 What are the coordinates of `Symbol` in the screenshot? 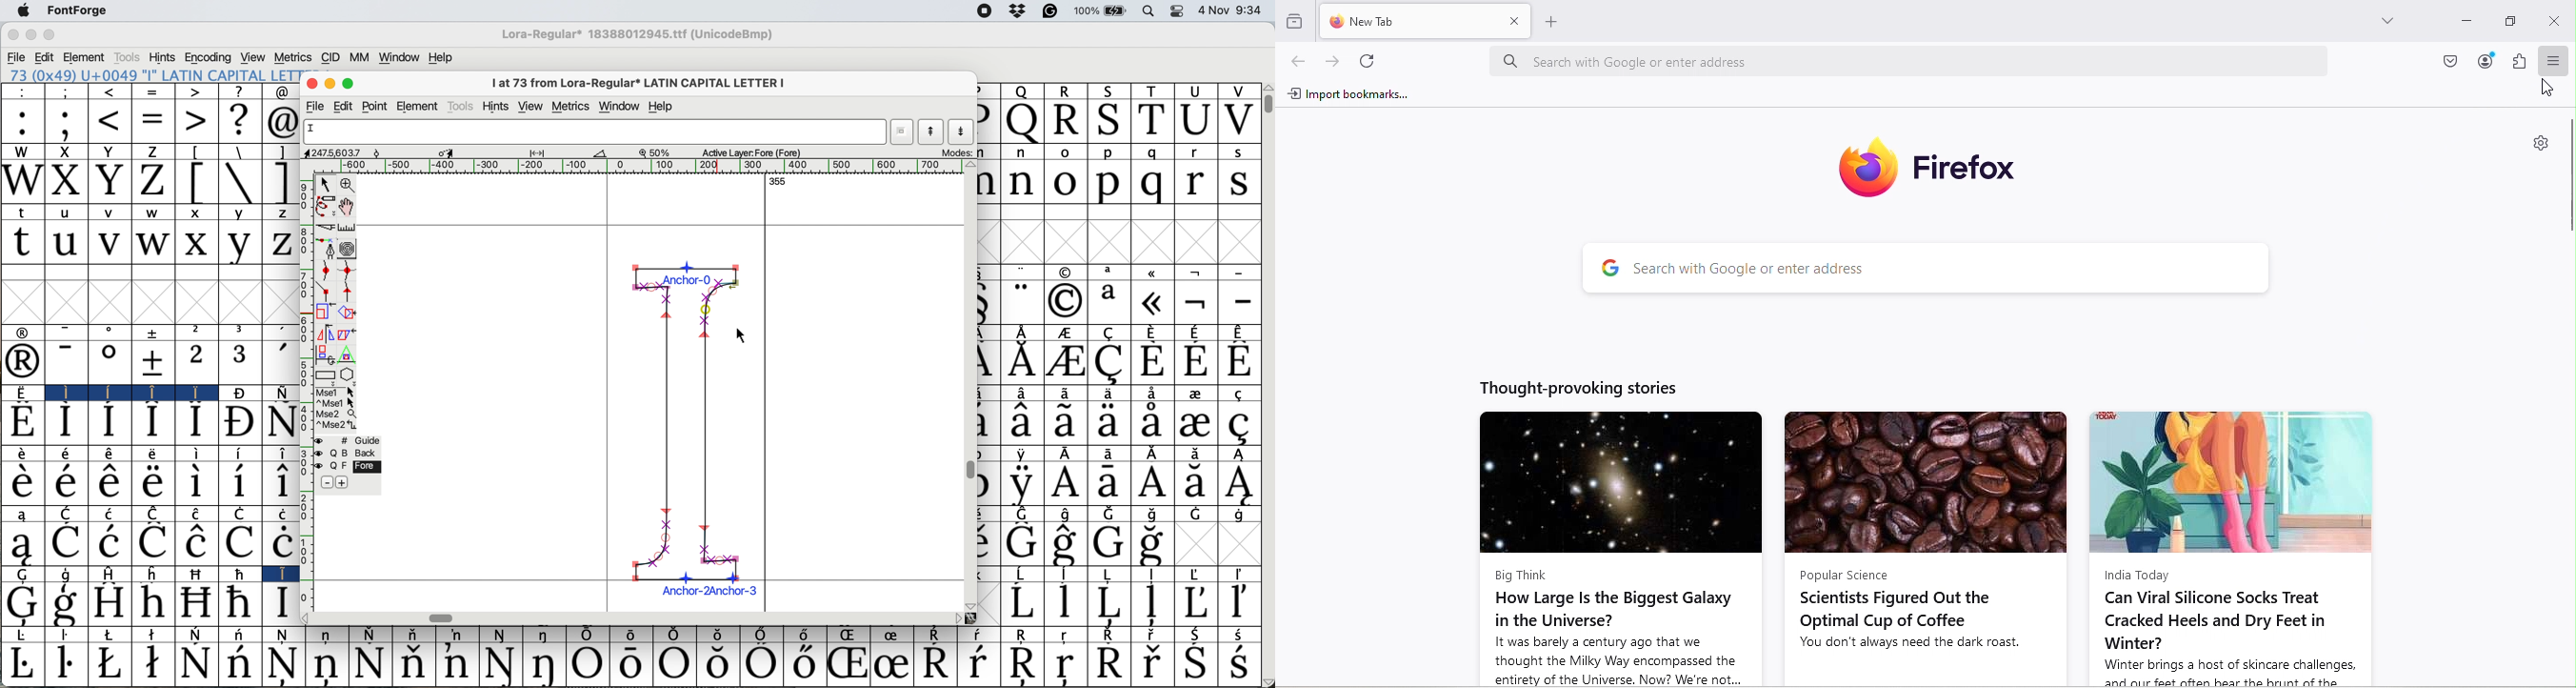 It's located at (25, 636).